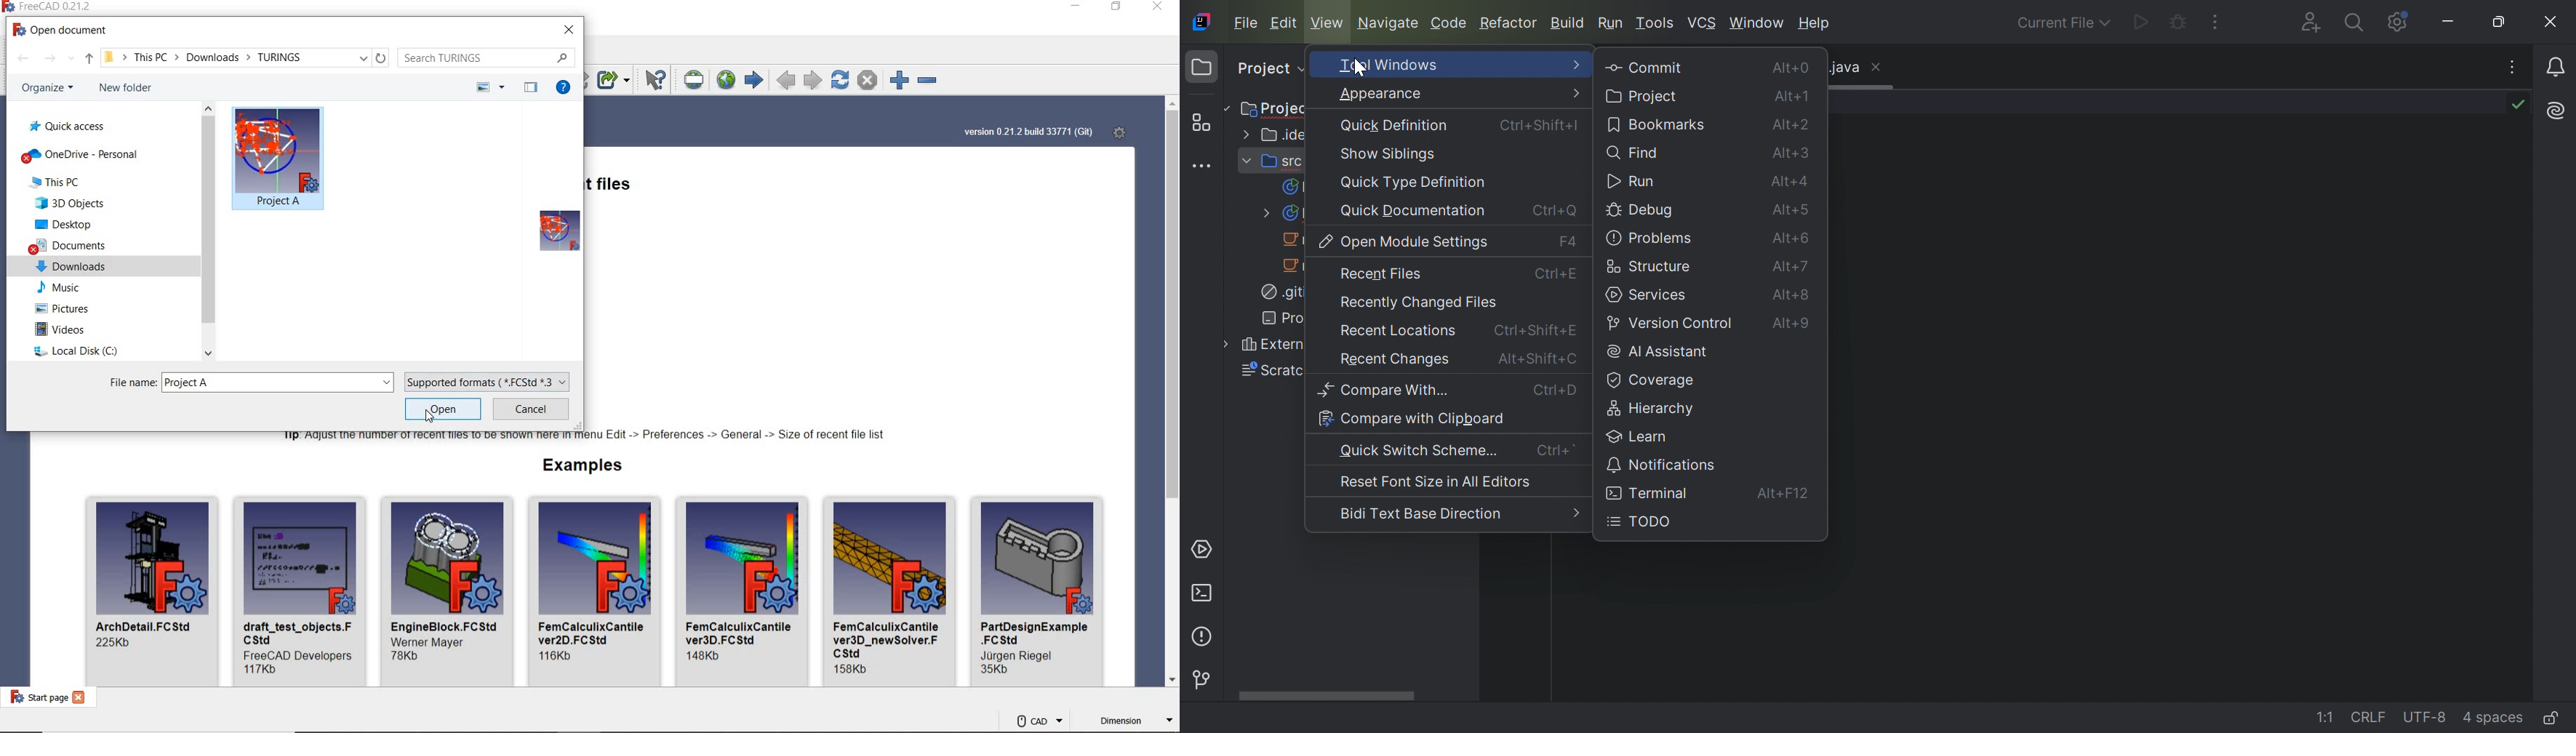 The height and width of the screenshot is (756, 2576). What do you see at coordinates (1078, 8) in the screenshot?
I see `MINIMIZE` at bounding box center [1078, 8].